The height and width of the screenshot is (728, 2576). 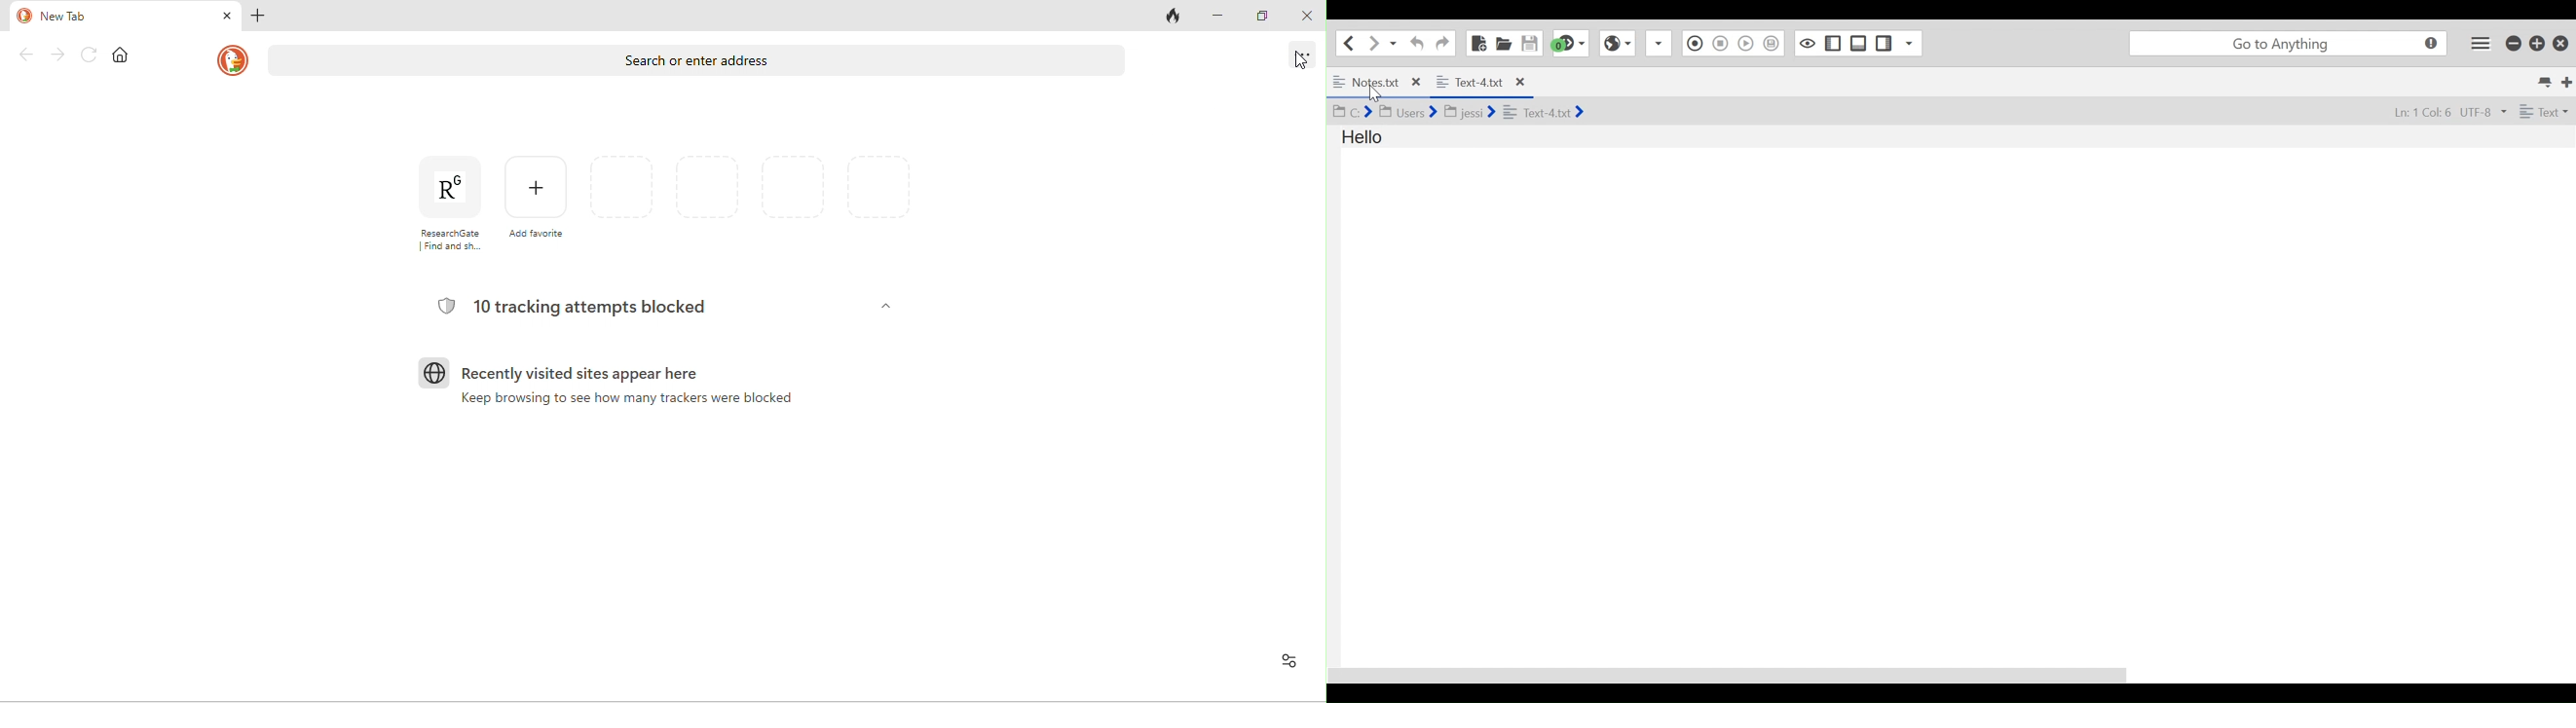 I want to click on utf-8, so click(x=2483, y=113).